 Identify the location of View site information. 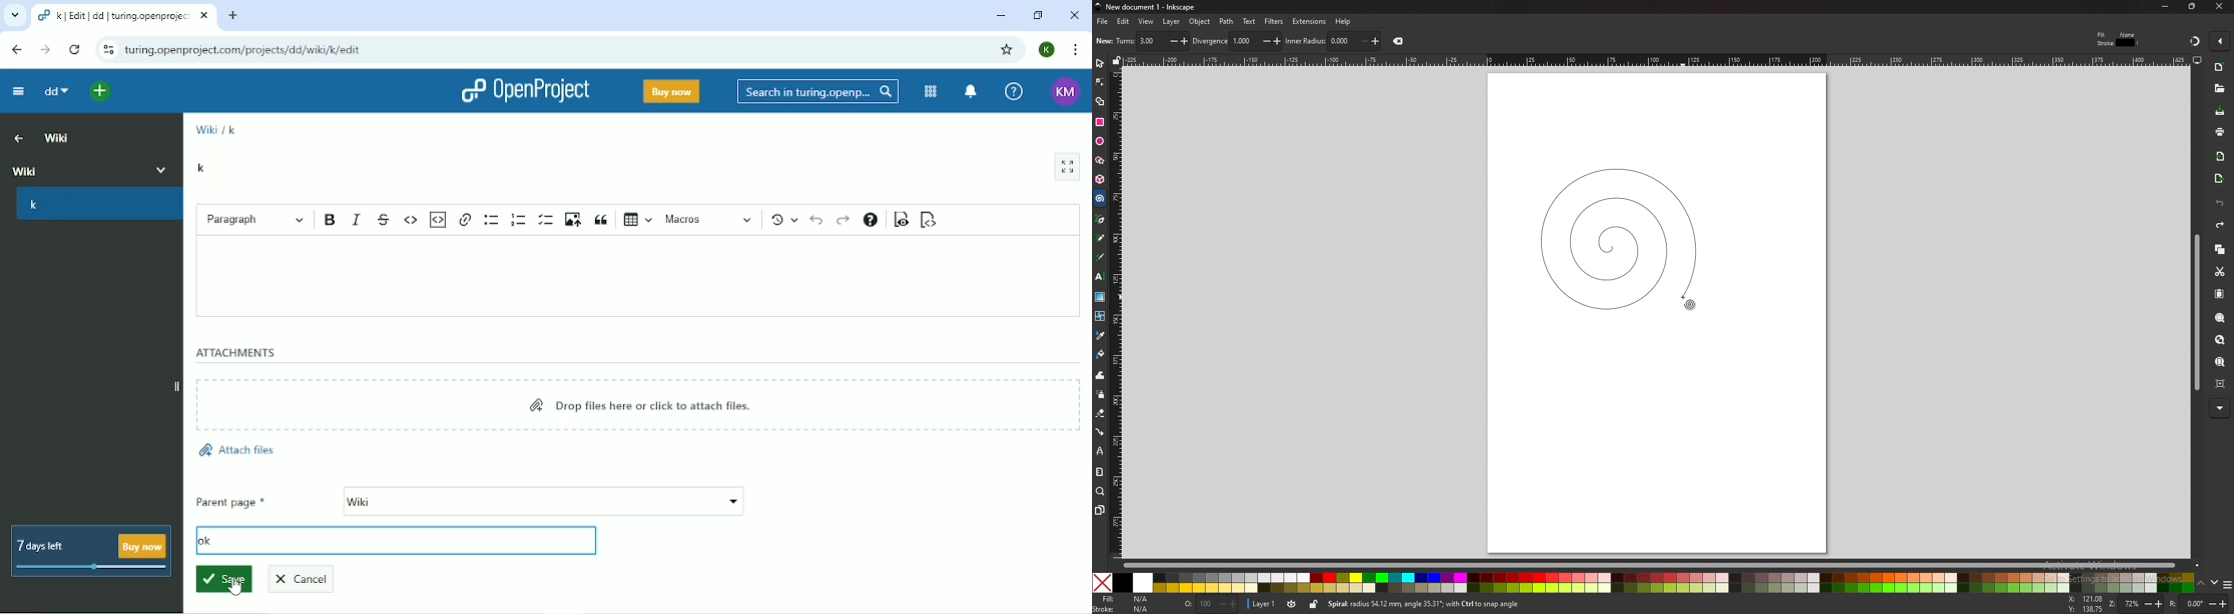
(109, 50).